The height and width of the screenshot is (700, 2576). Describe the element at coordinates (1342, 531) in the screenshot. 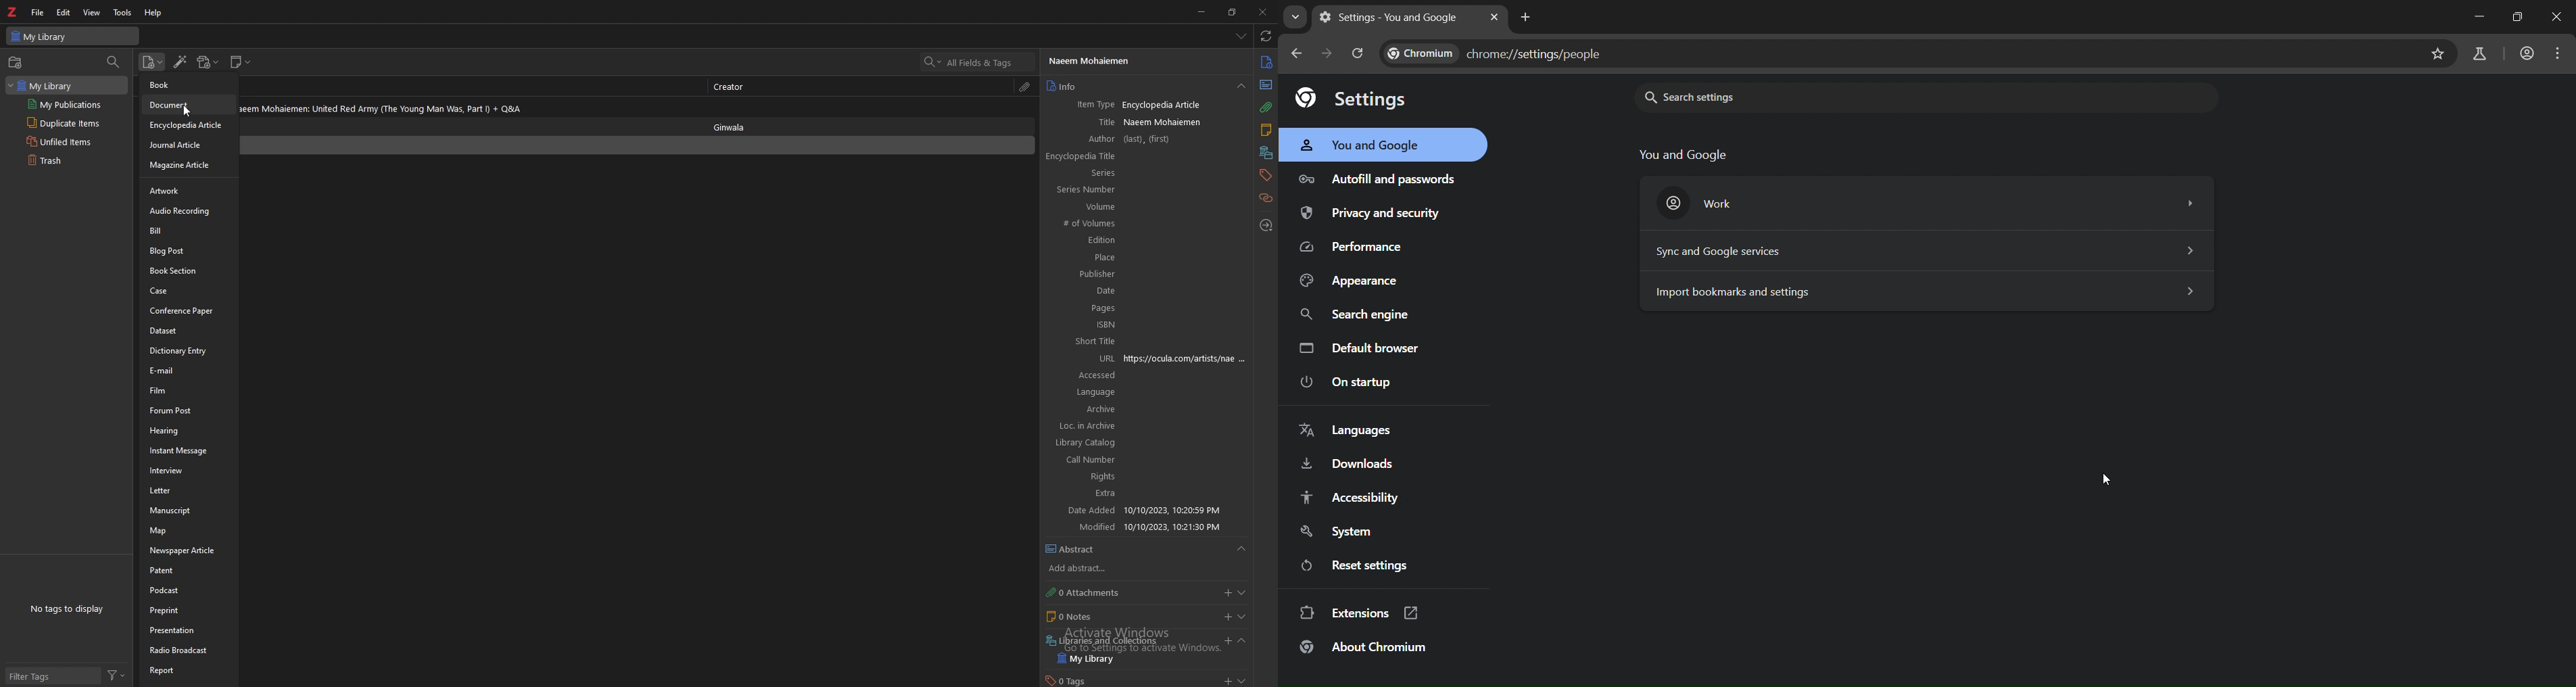

I see `ystem` at that location.